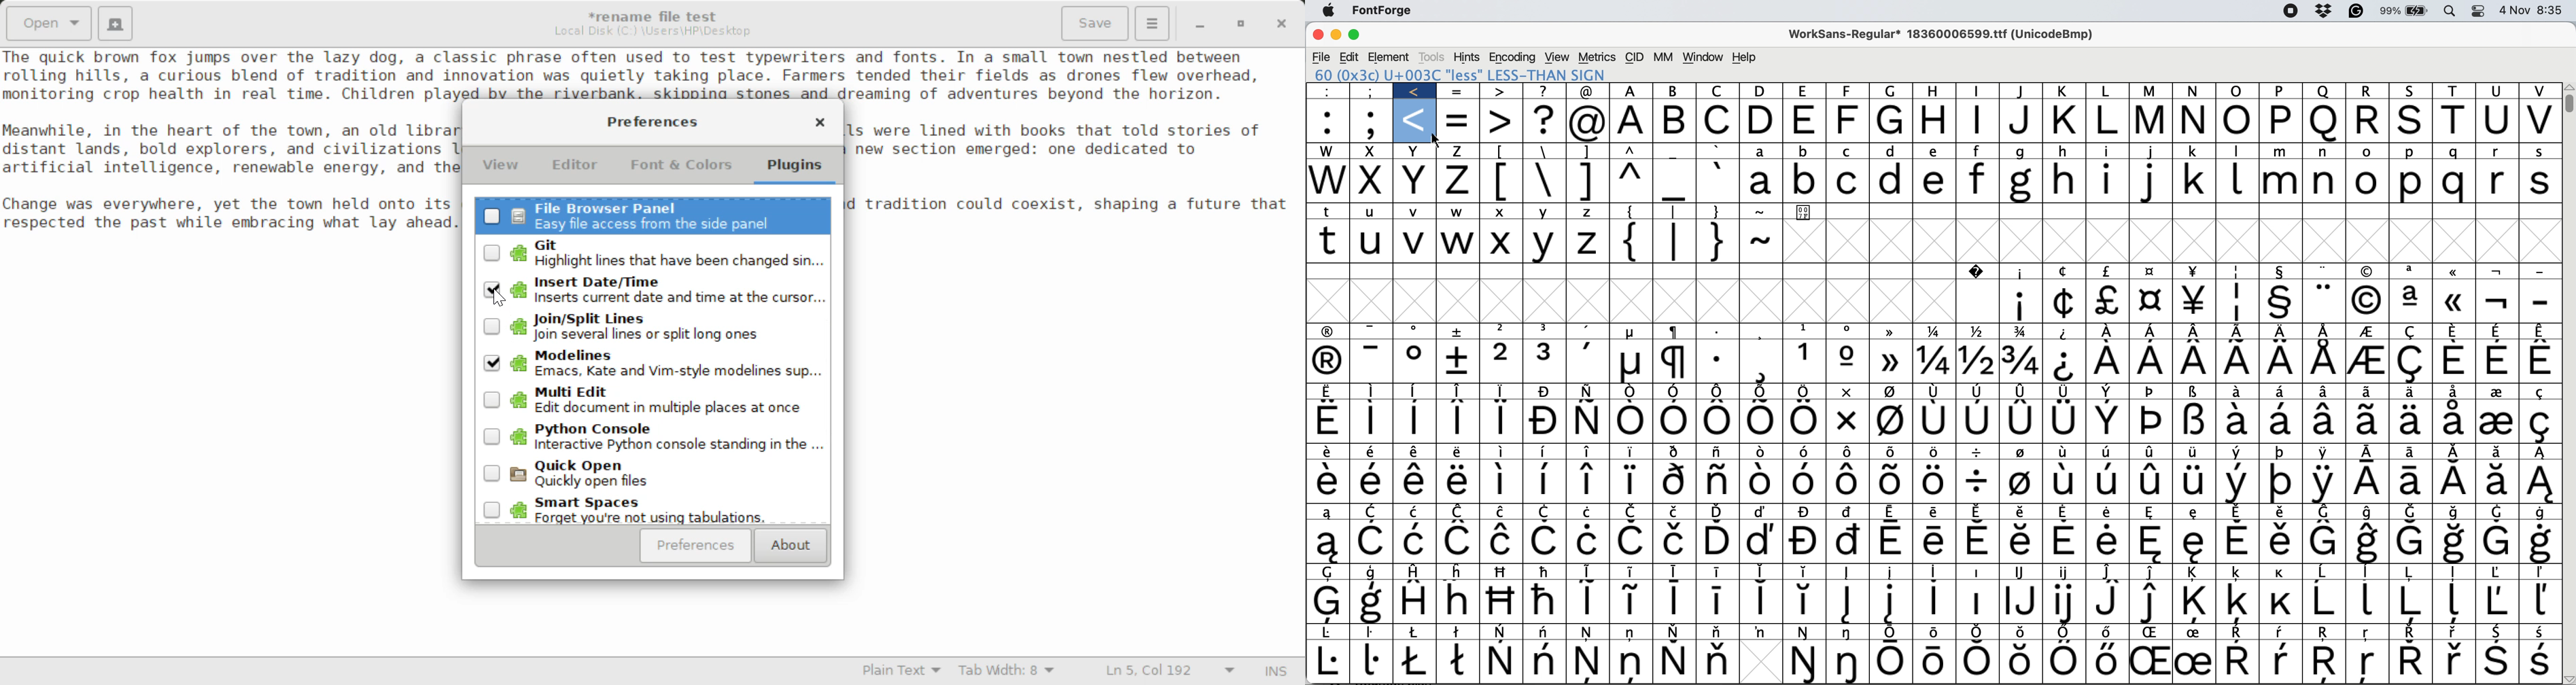 Image resolution: width=2576 pixels, height=700 pixels. Describe the element at coordinates (2540, 544) in the screenshot. I see `Symbol` at that location.